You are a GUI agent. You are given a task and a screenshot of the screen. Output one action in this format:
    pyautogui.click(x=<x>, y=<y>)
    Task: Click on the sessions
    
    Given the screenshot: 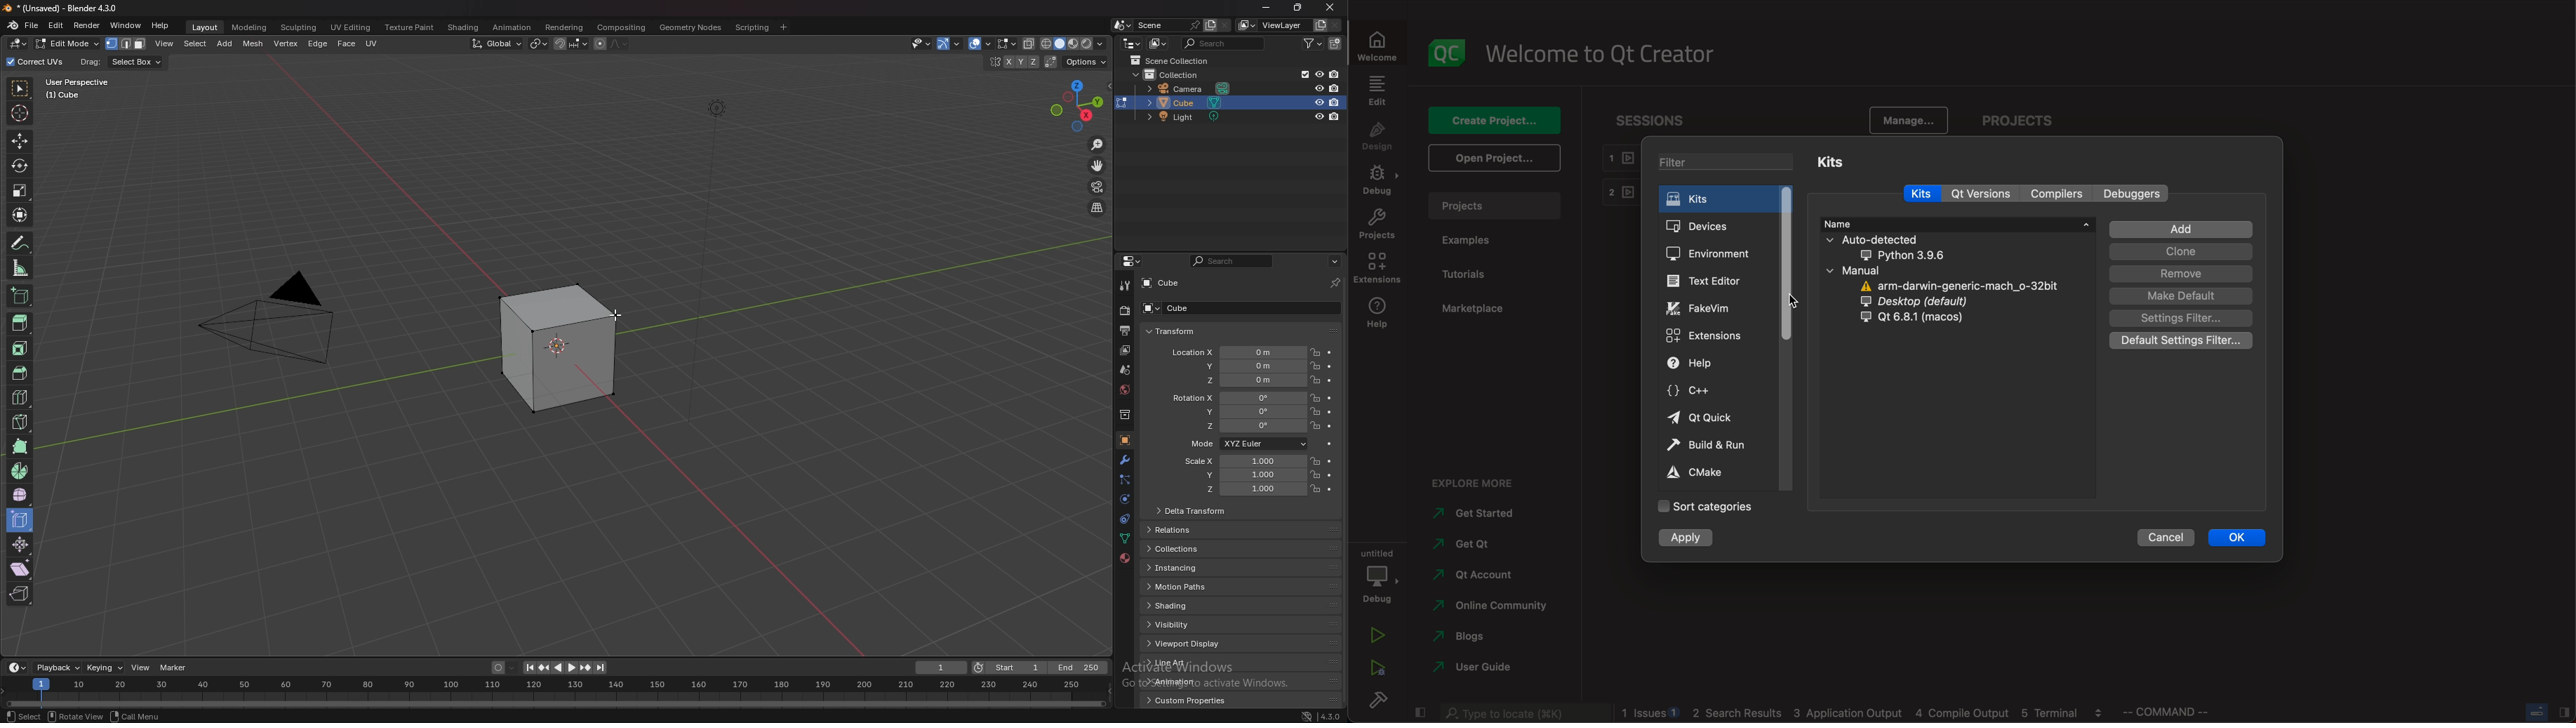 What is the action you would take?
    pyautogui.click(x=1660, y=121)
    